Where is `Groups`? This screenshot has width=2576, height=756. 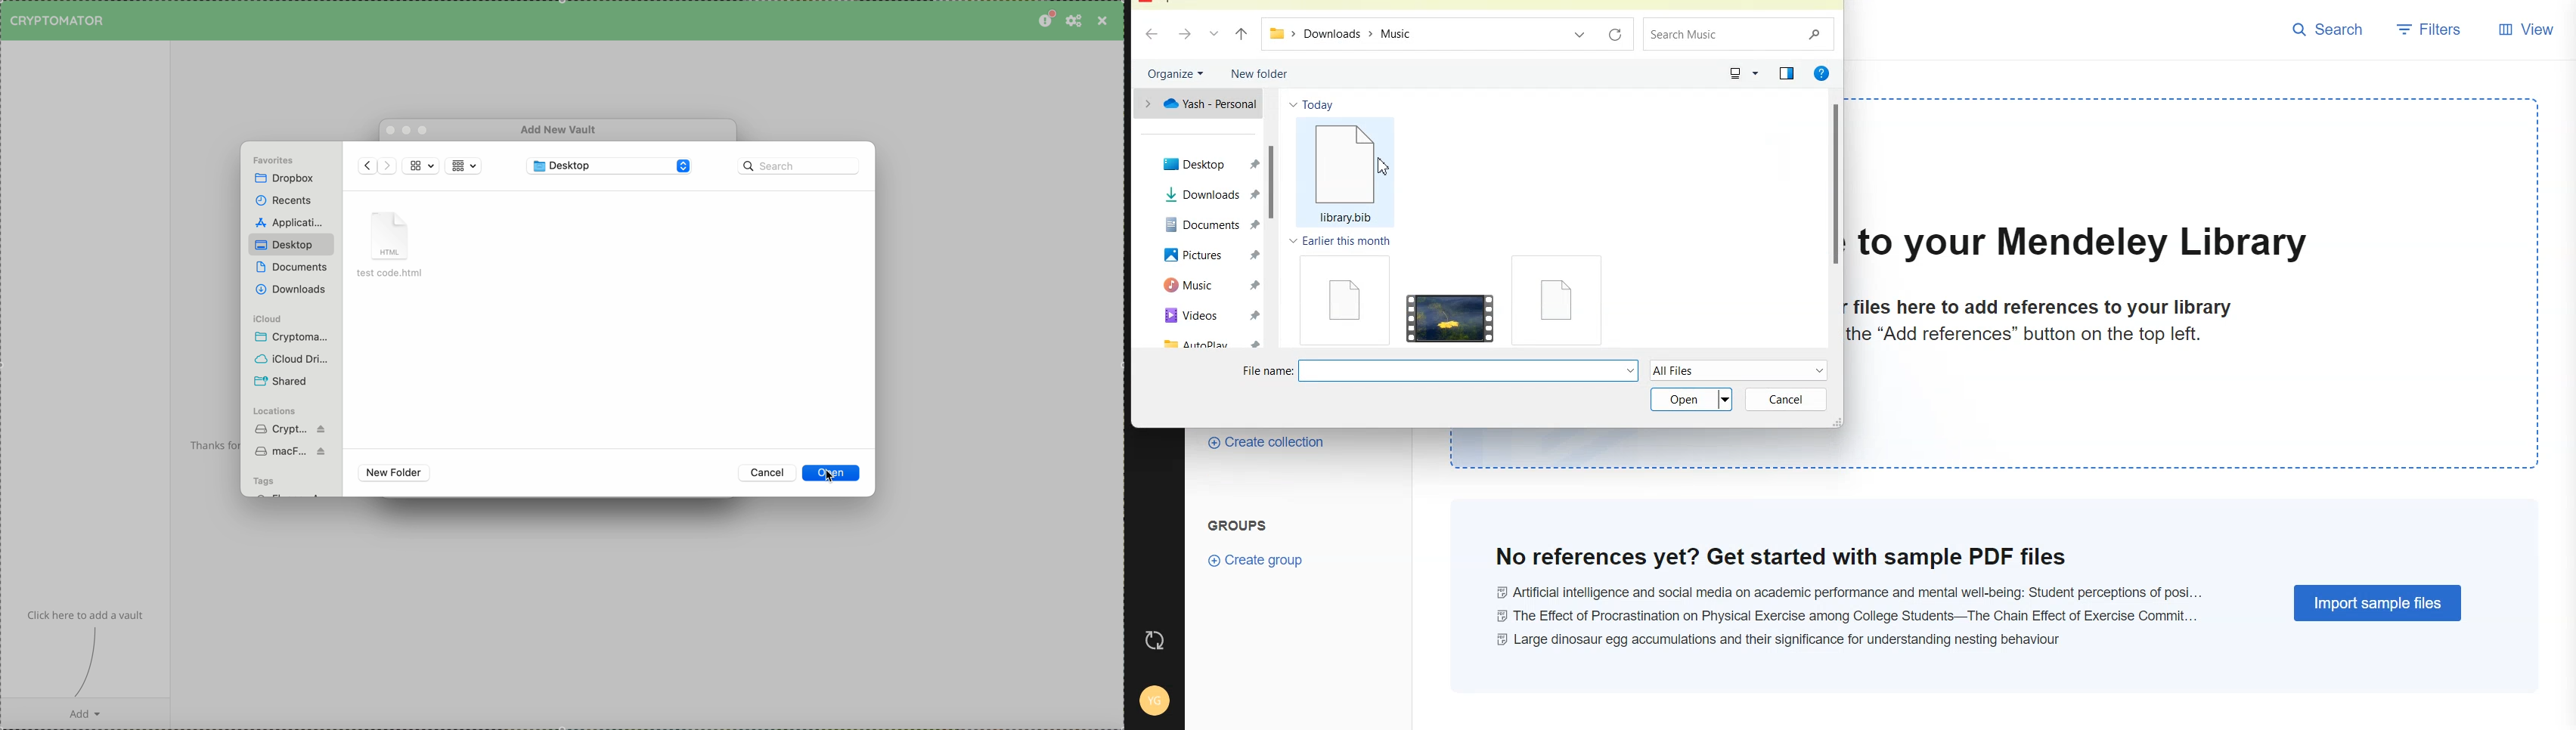
Groups is located at coordinates (1239, 524).